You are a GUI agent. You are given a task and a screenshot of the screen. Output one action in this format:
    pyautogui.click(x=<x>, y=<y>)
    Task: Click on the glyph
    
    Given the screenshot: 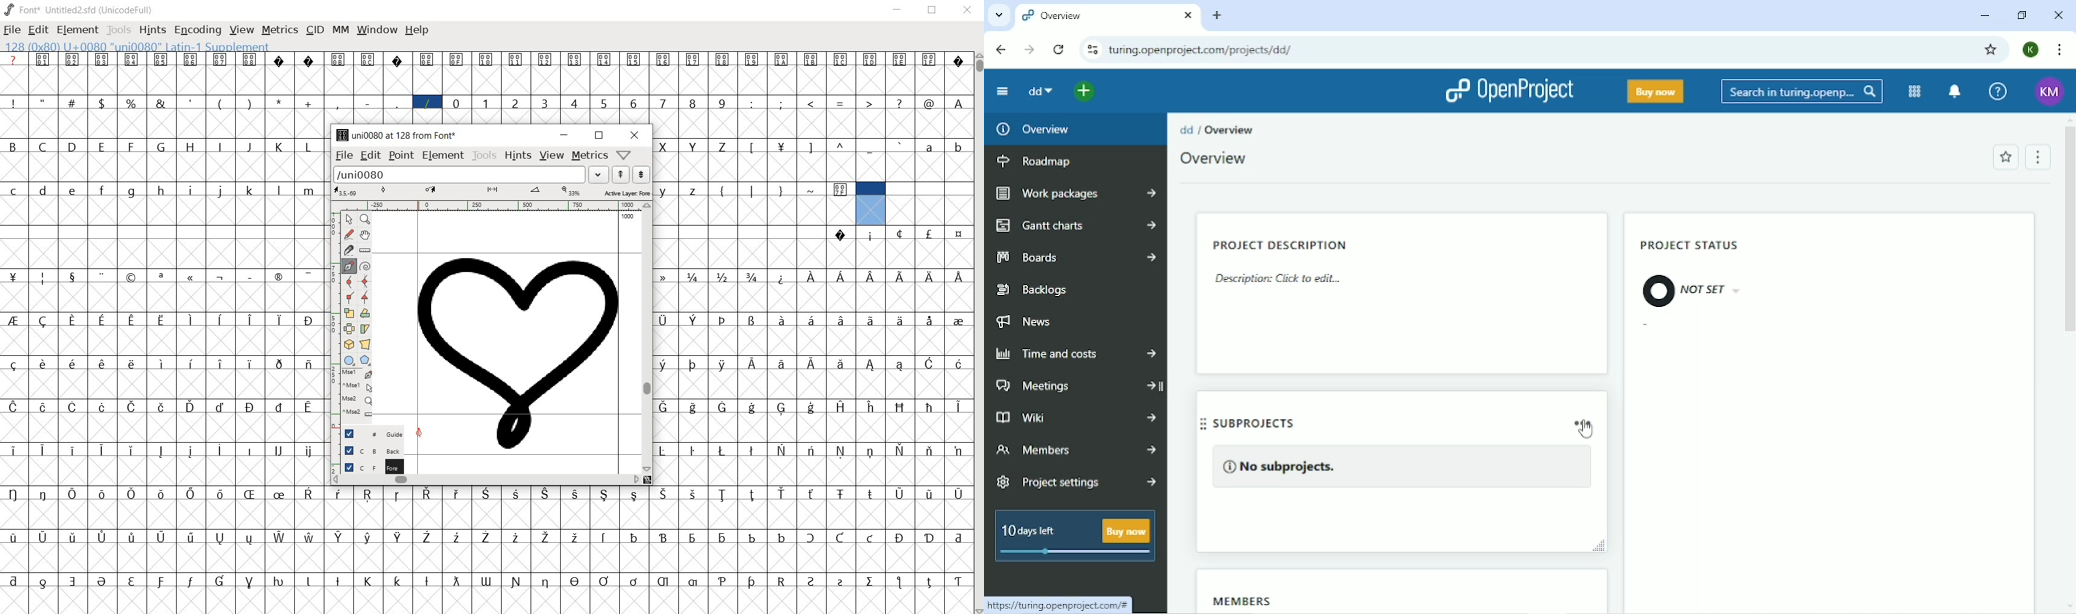 What is the action you would take?
    pyautogui.click(x=456, y=103)
    